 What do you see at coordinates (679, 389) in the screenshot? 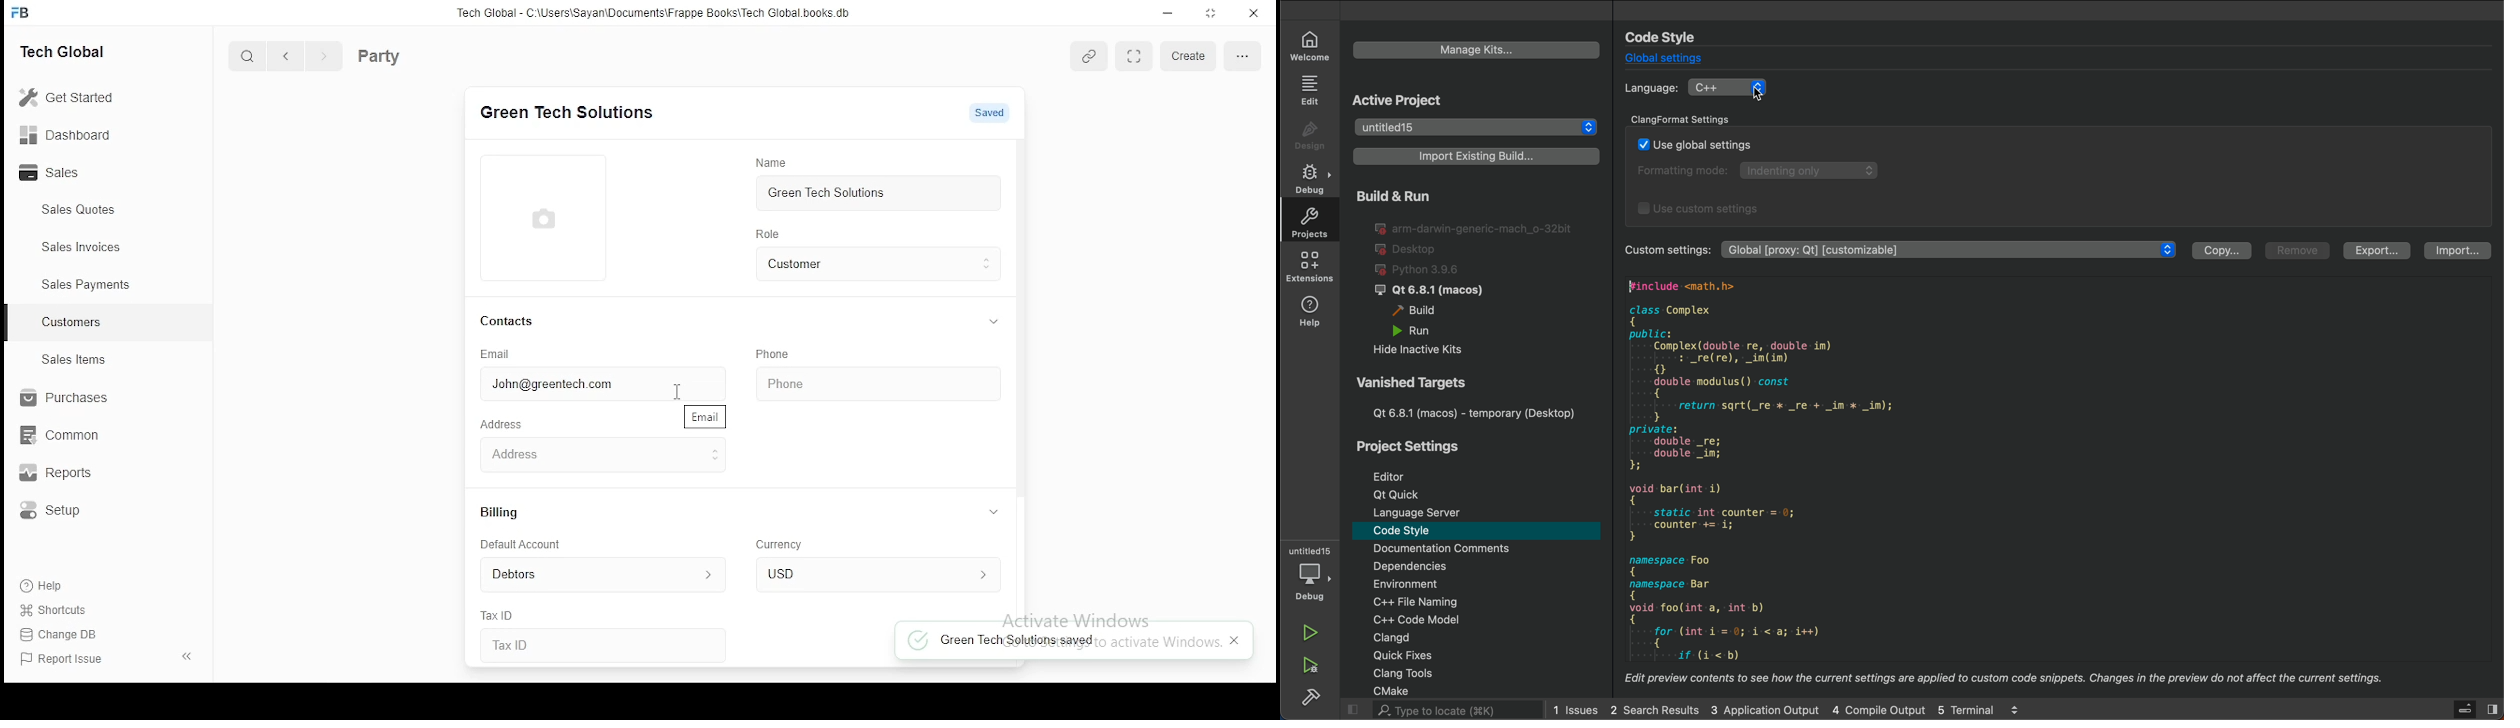
I see `mouse pointer` at bounding box center [679, 389].